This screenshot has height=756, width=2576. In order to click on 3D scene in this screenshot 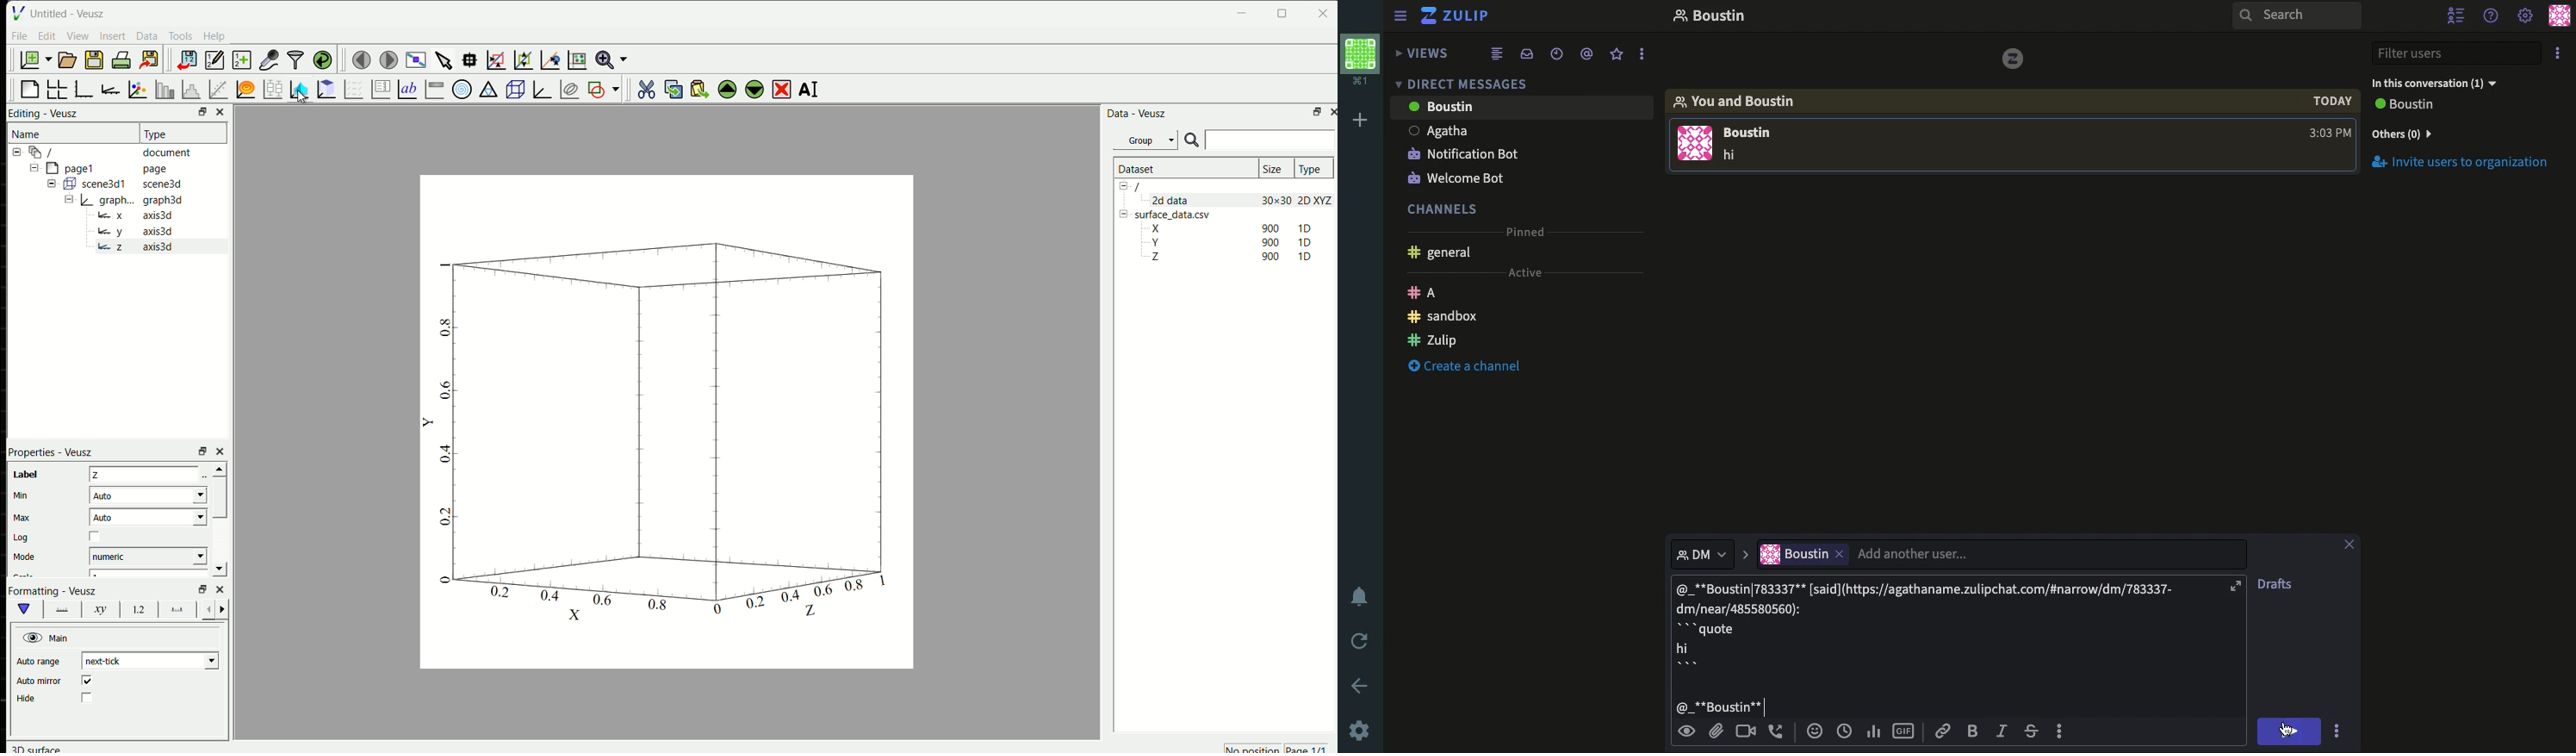, I will do `click(516, 88)`.